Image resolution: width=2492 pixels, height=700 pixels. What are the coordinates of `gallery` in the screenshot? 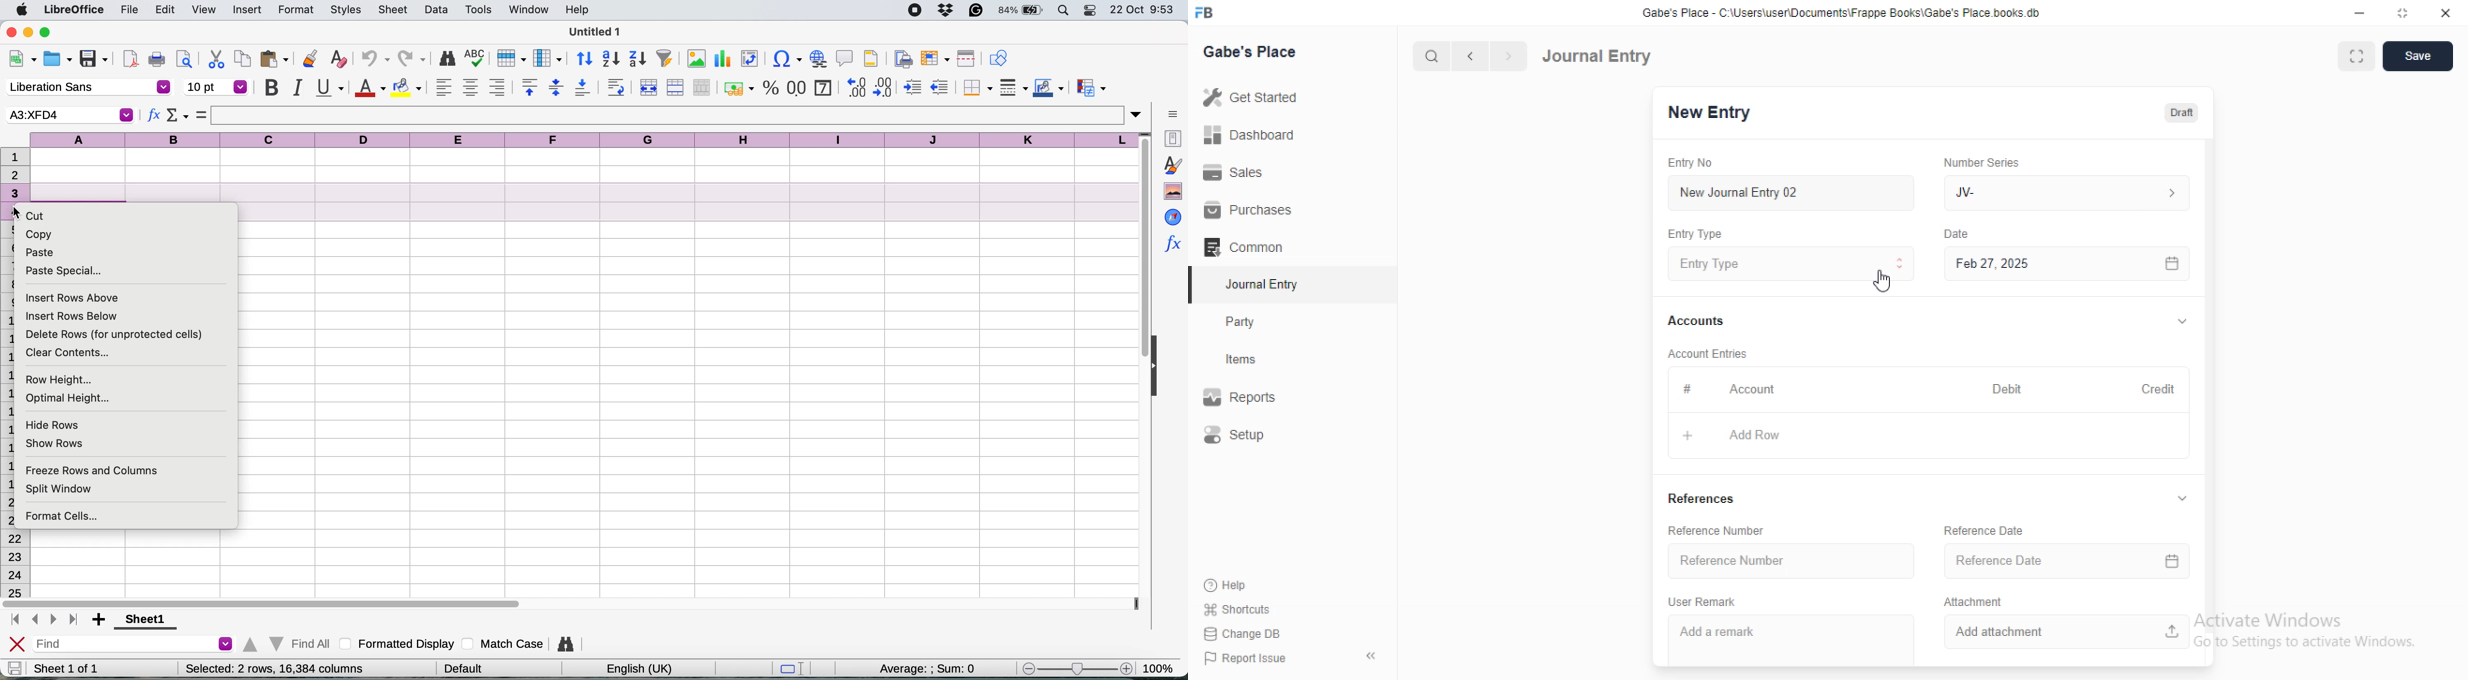 It's located at (1173, 191).